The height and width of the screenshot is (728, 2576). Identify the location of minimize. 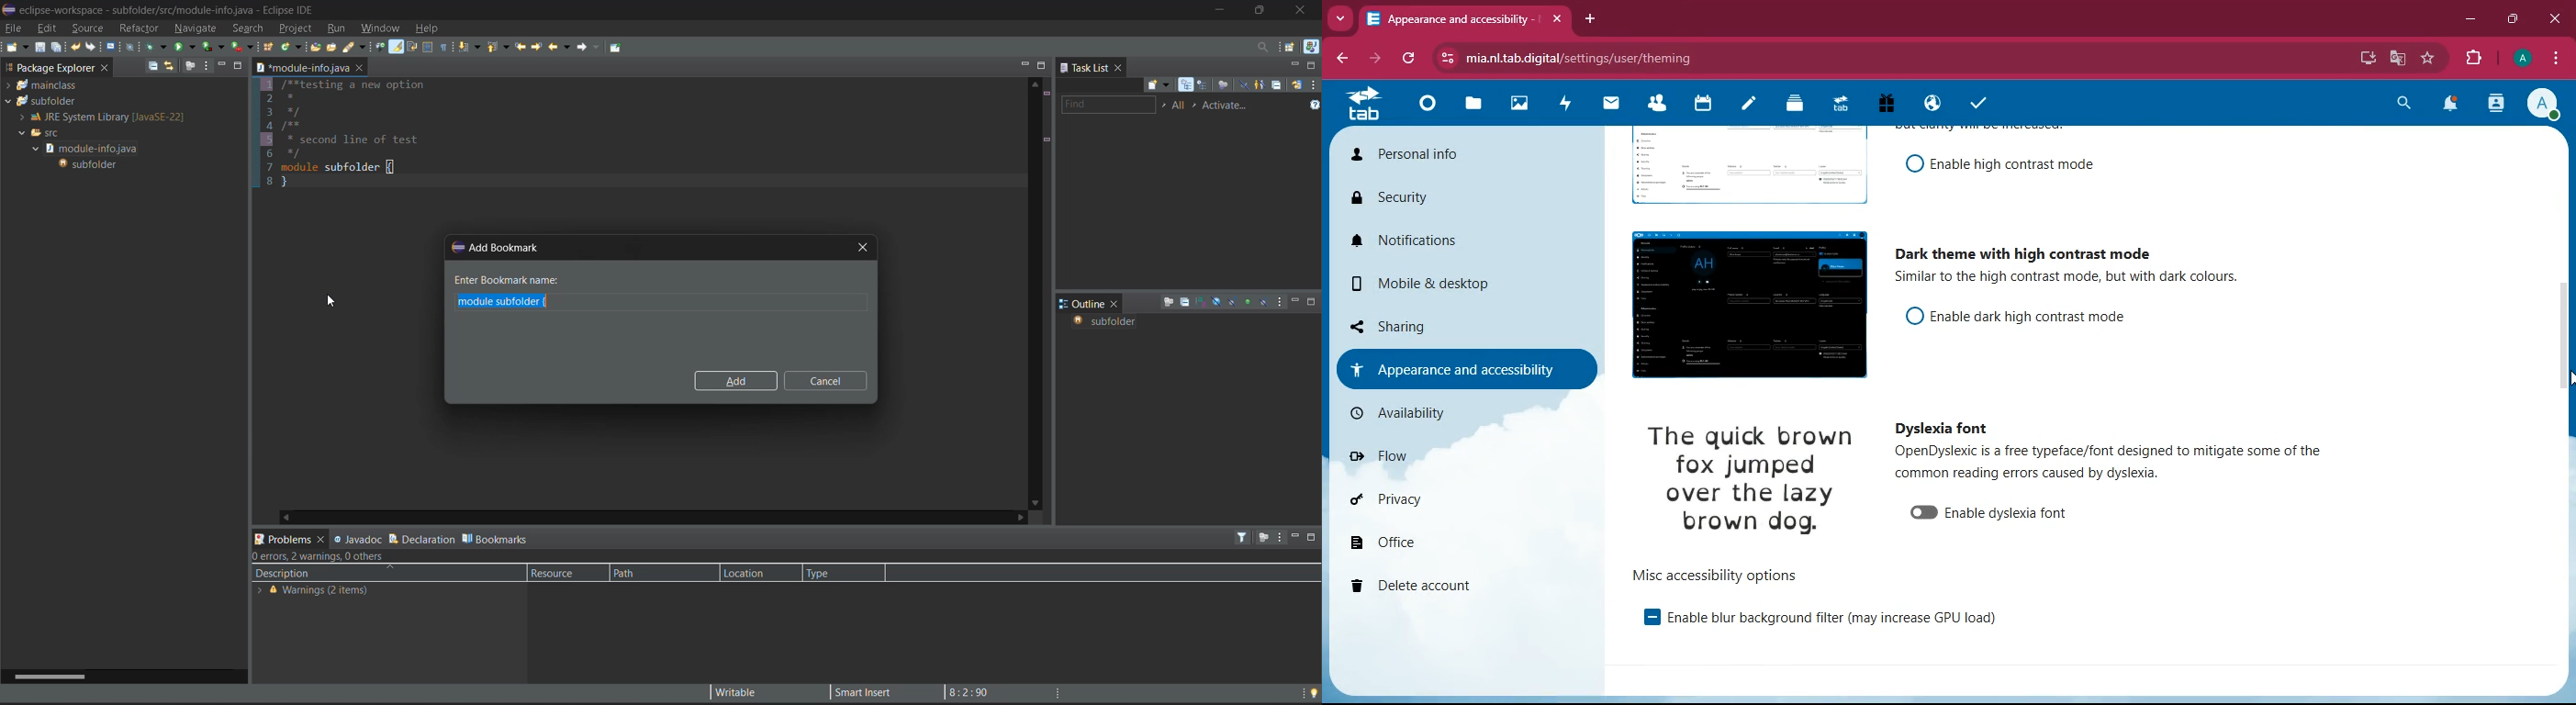
(220, 65).